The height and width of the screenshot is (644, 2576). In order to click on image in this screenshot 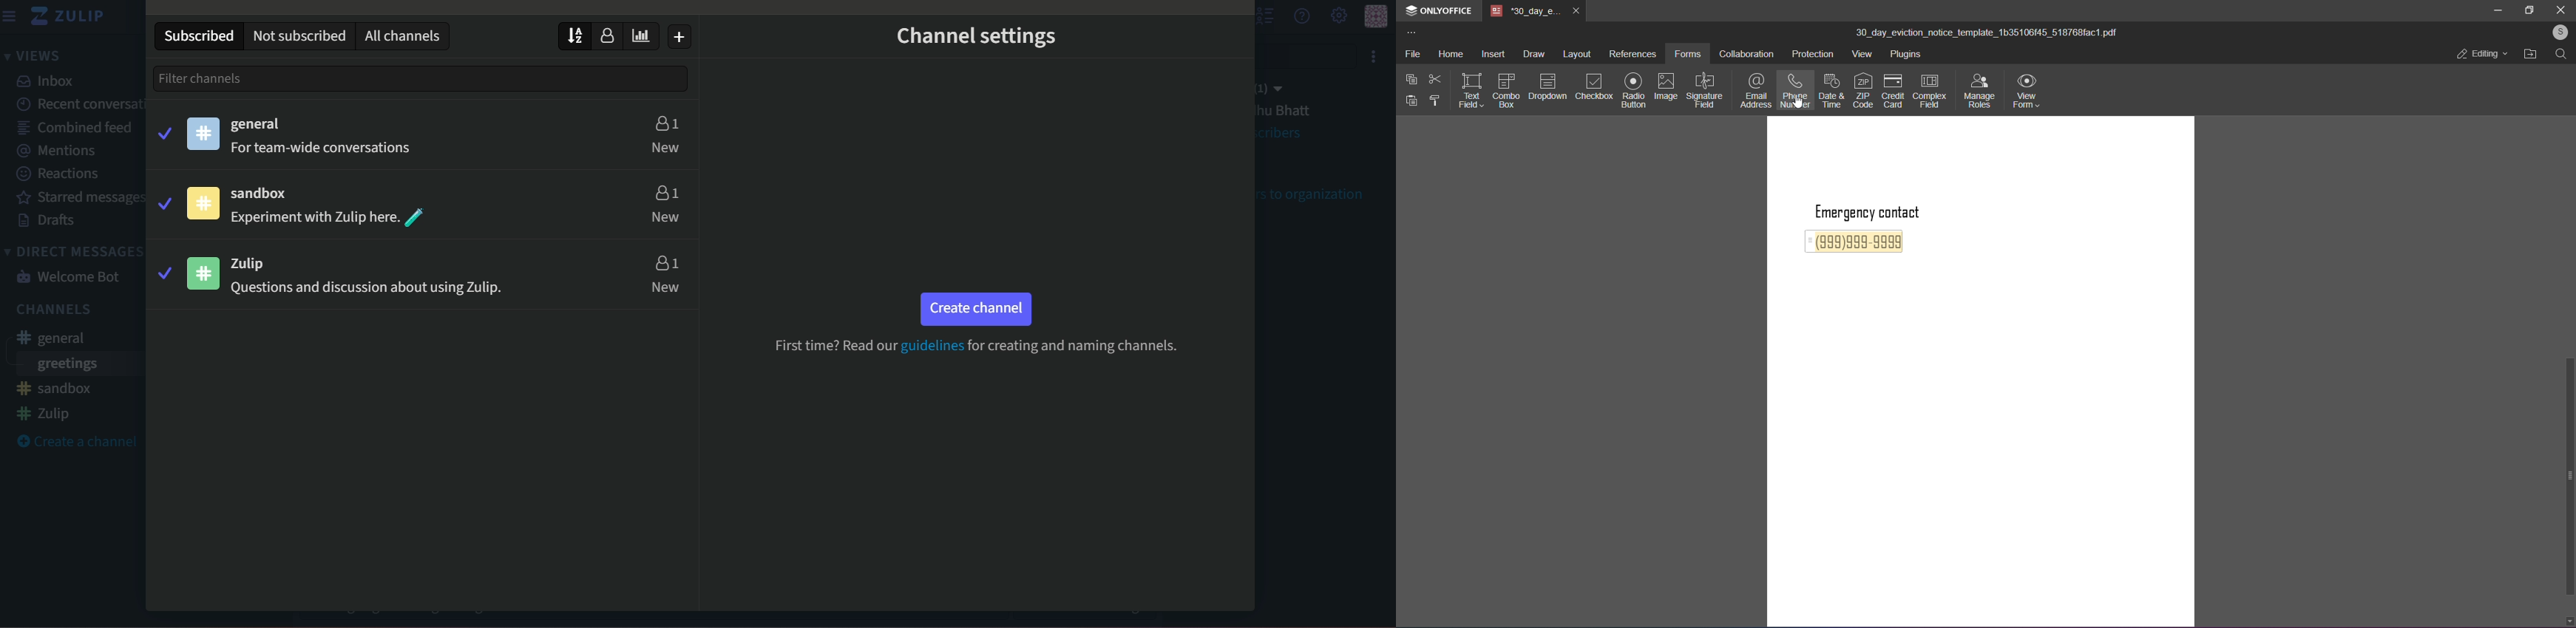, I will do `click(1668, 87)`.